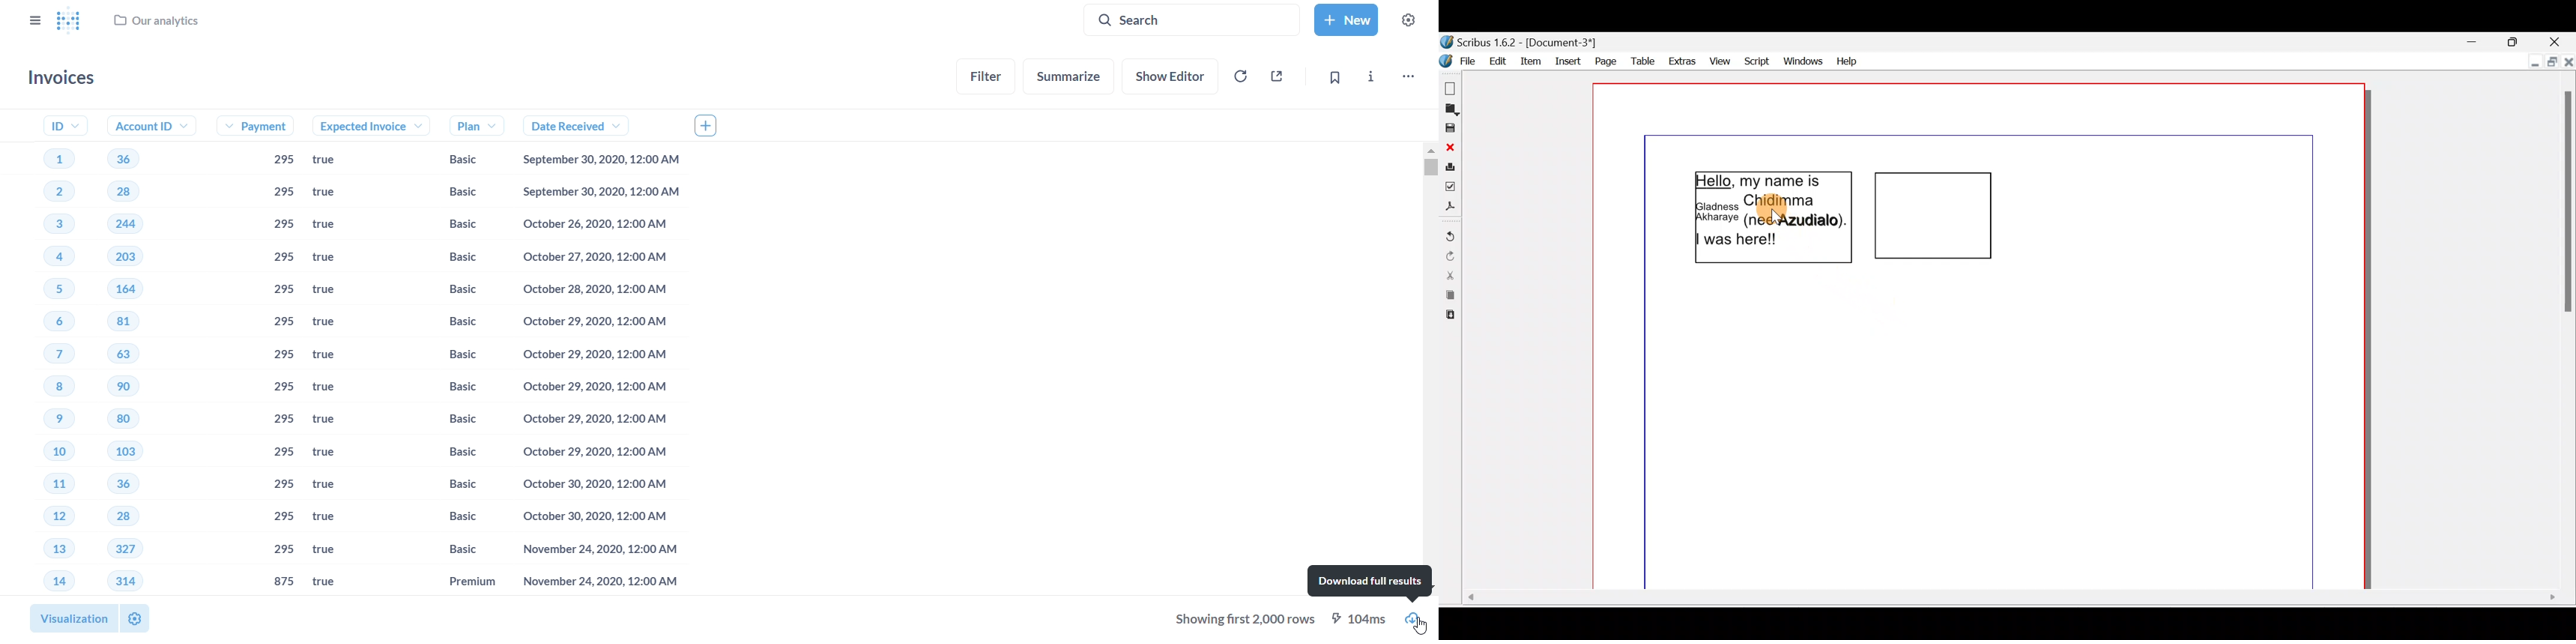 The width and height of the screenshot is (2576, 644). What do you see at coordinates (2568, 59) in the screenshot?
I see `Close` at bounding box center [2568, 59].